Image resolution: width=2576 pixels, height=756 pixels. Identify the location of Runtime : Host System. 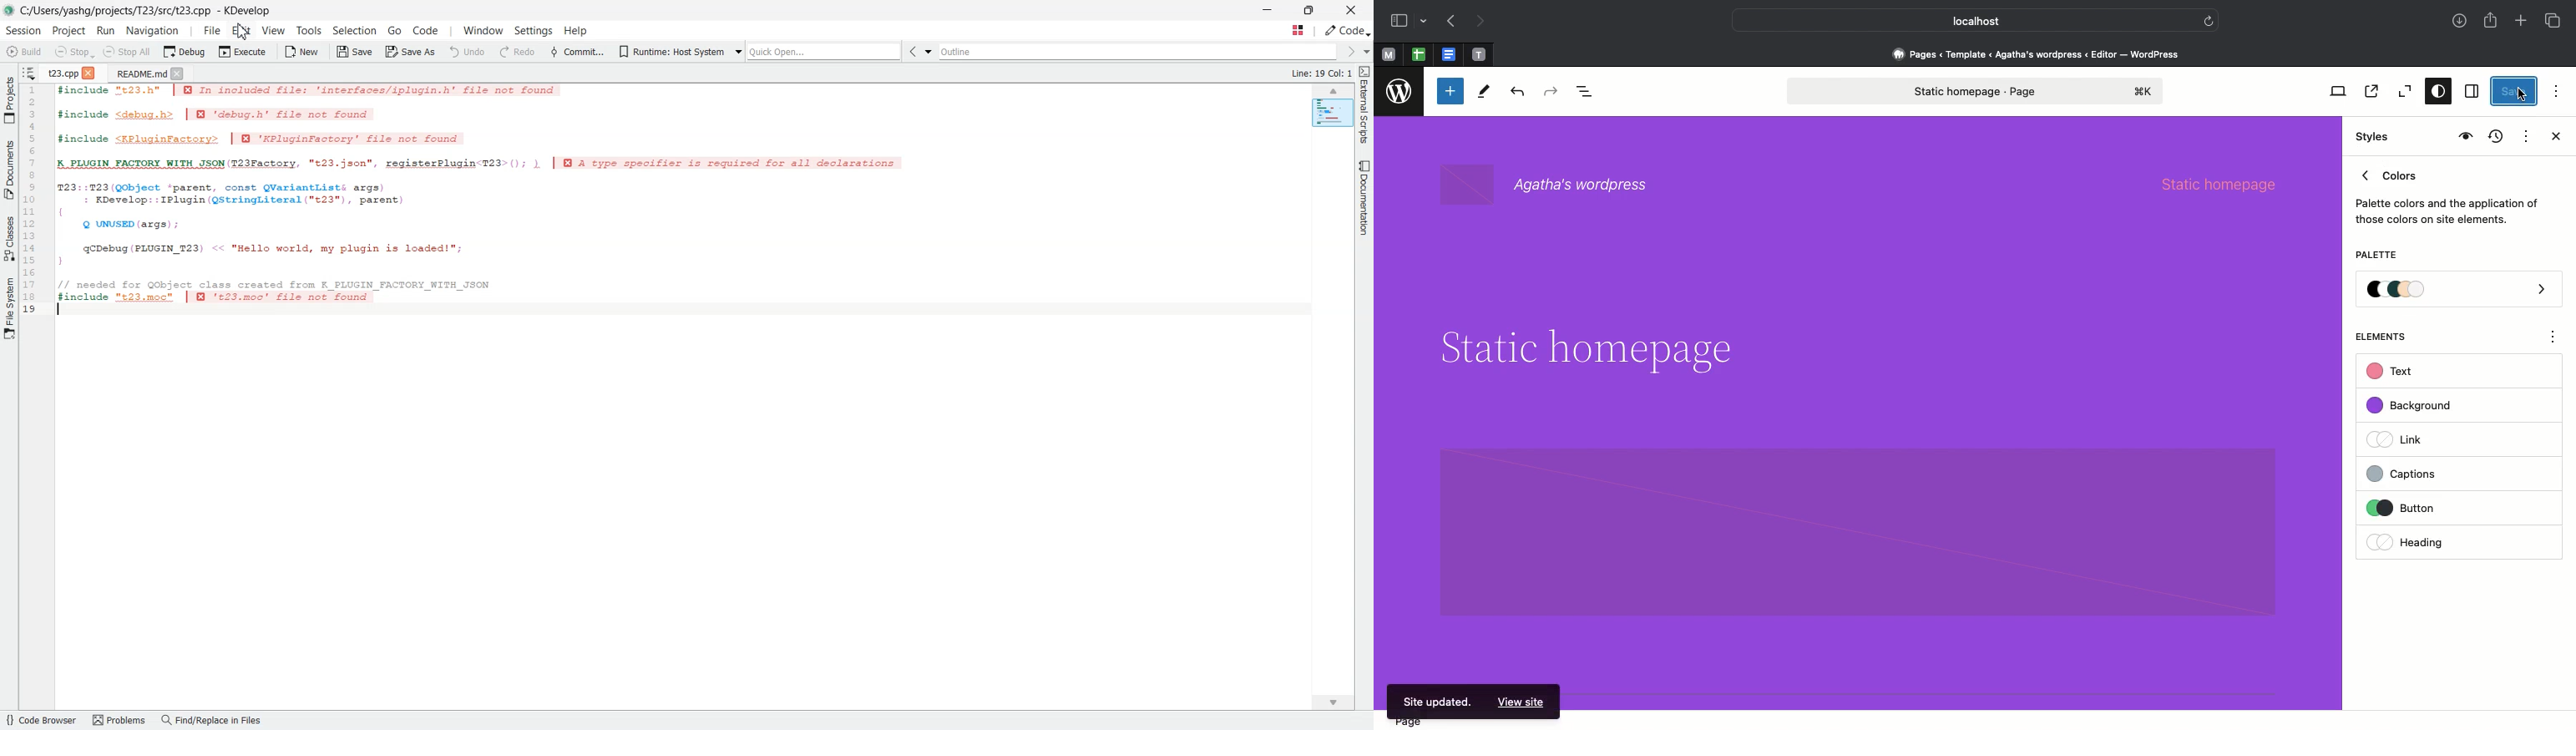
(669, 50).